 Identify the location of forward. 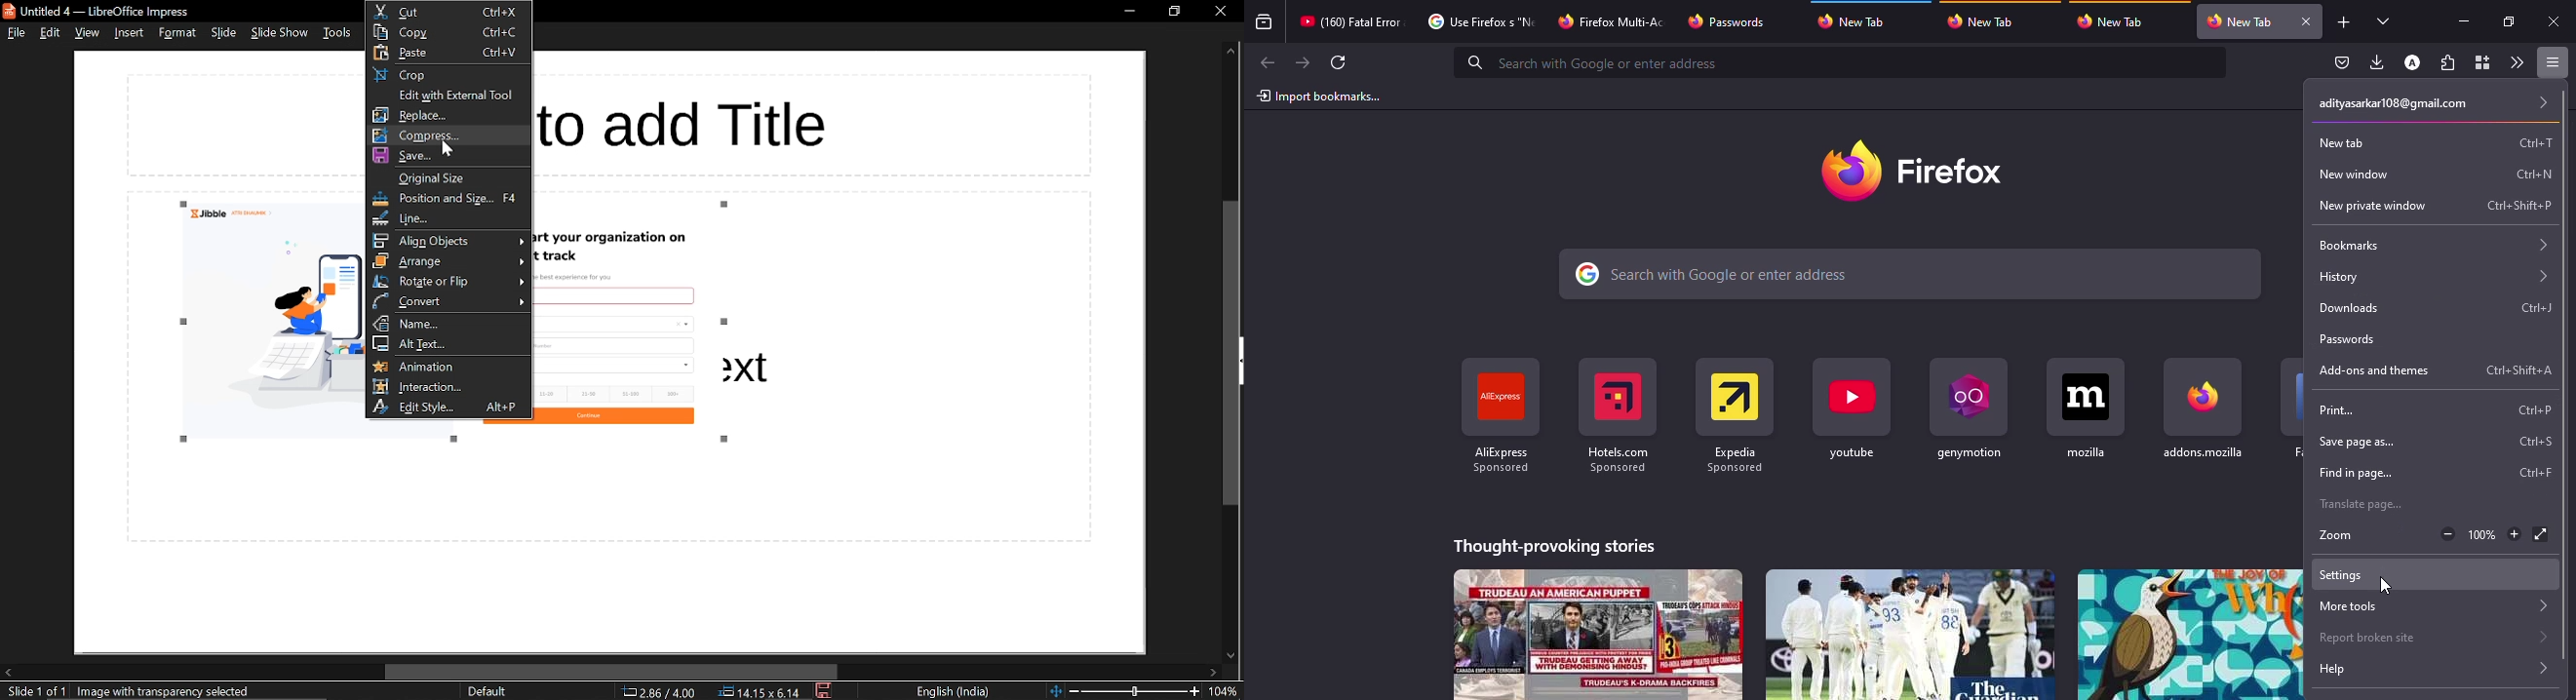
(1303, 62).